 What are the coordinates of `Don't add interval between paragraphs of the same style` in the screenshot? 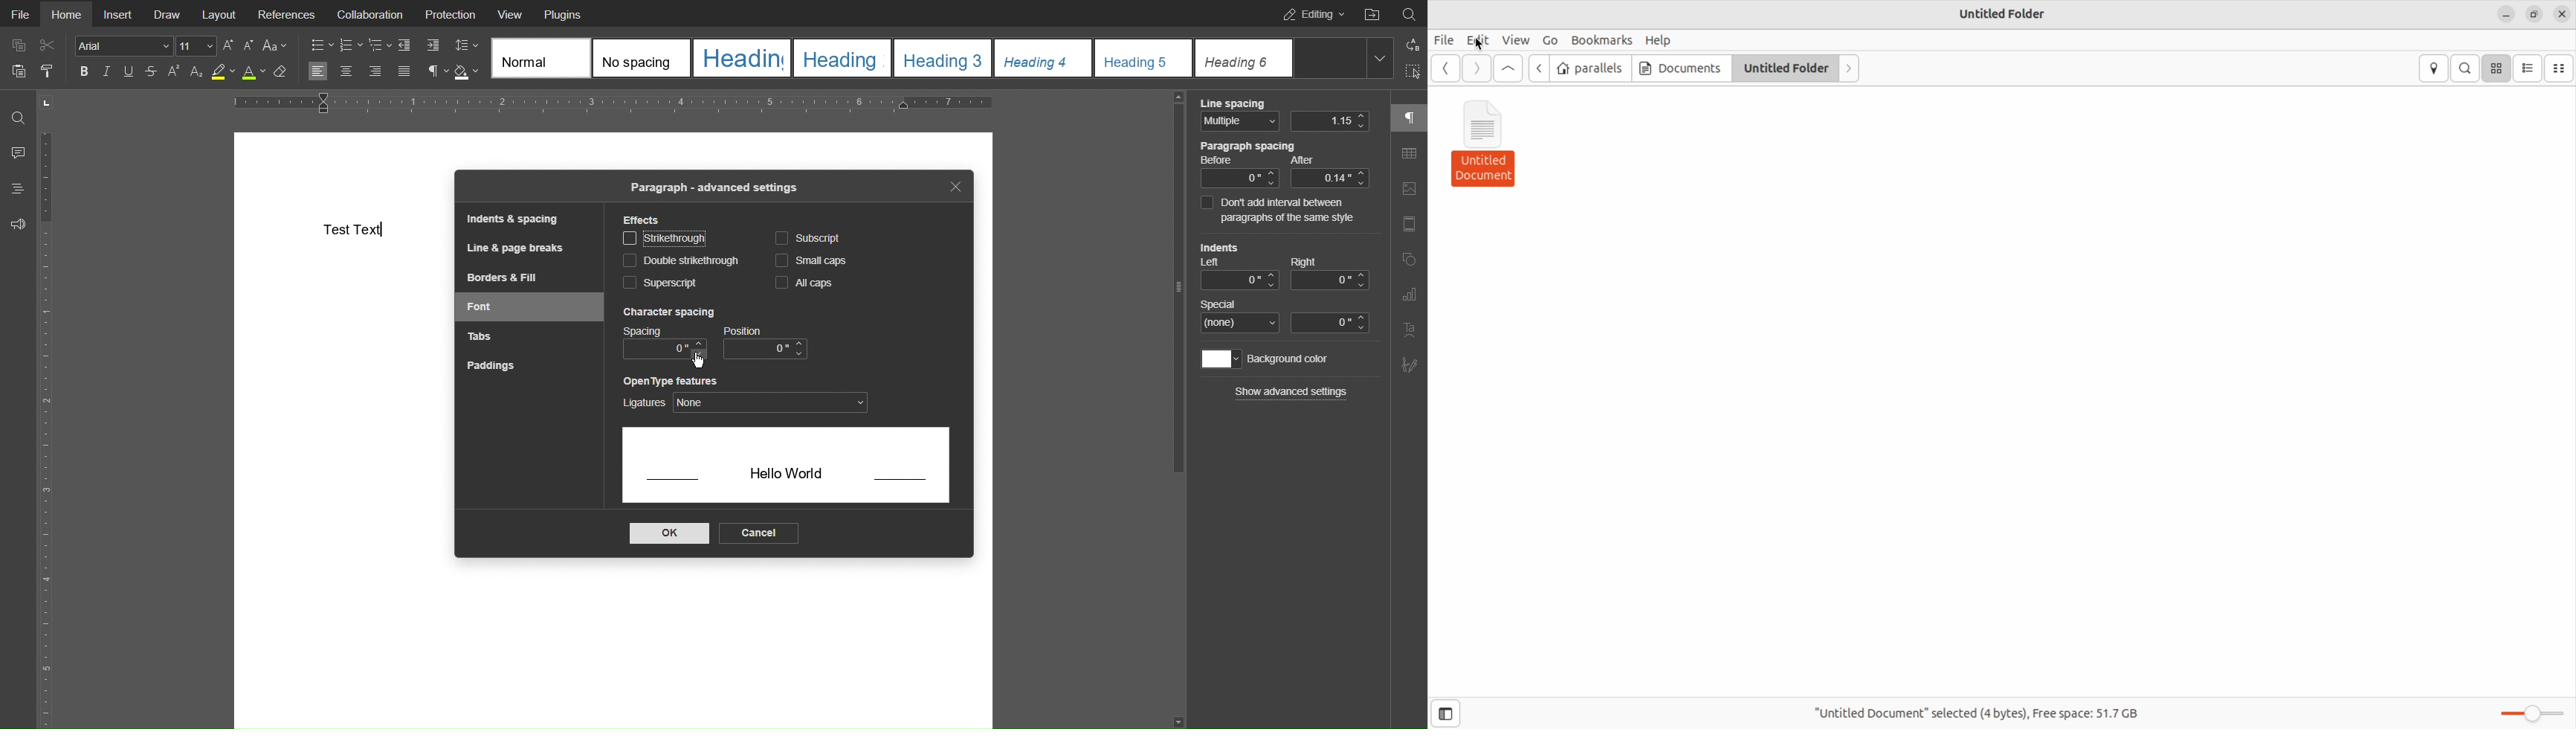 It's located at (1285, 211).